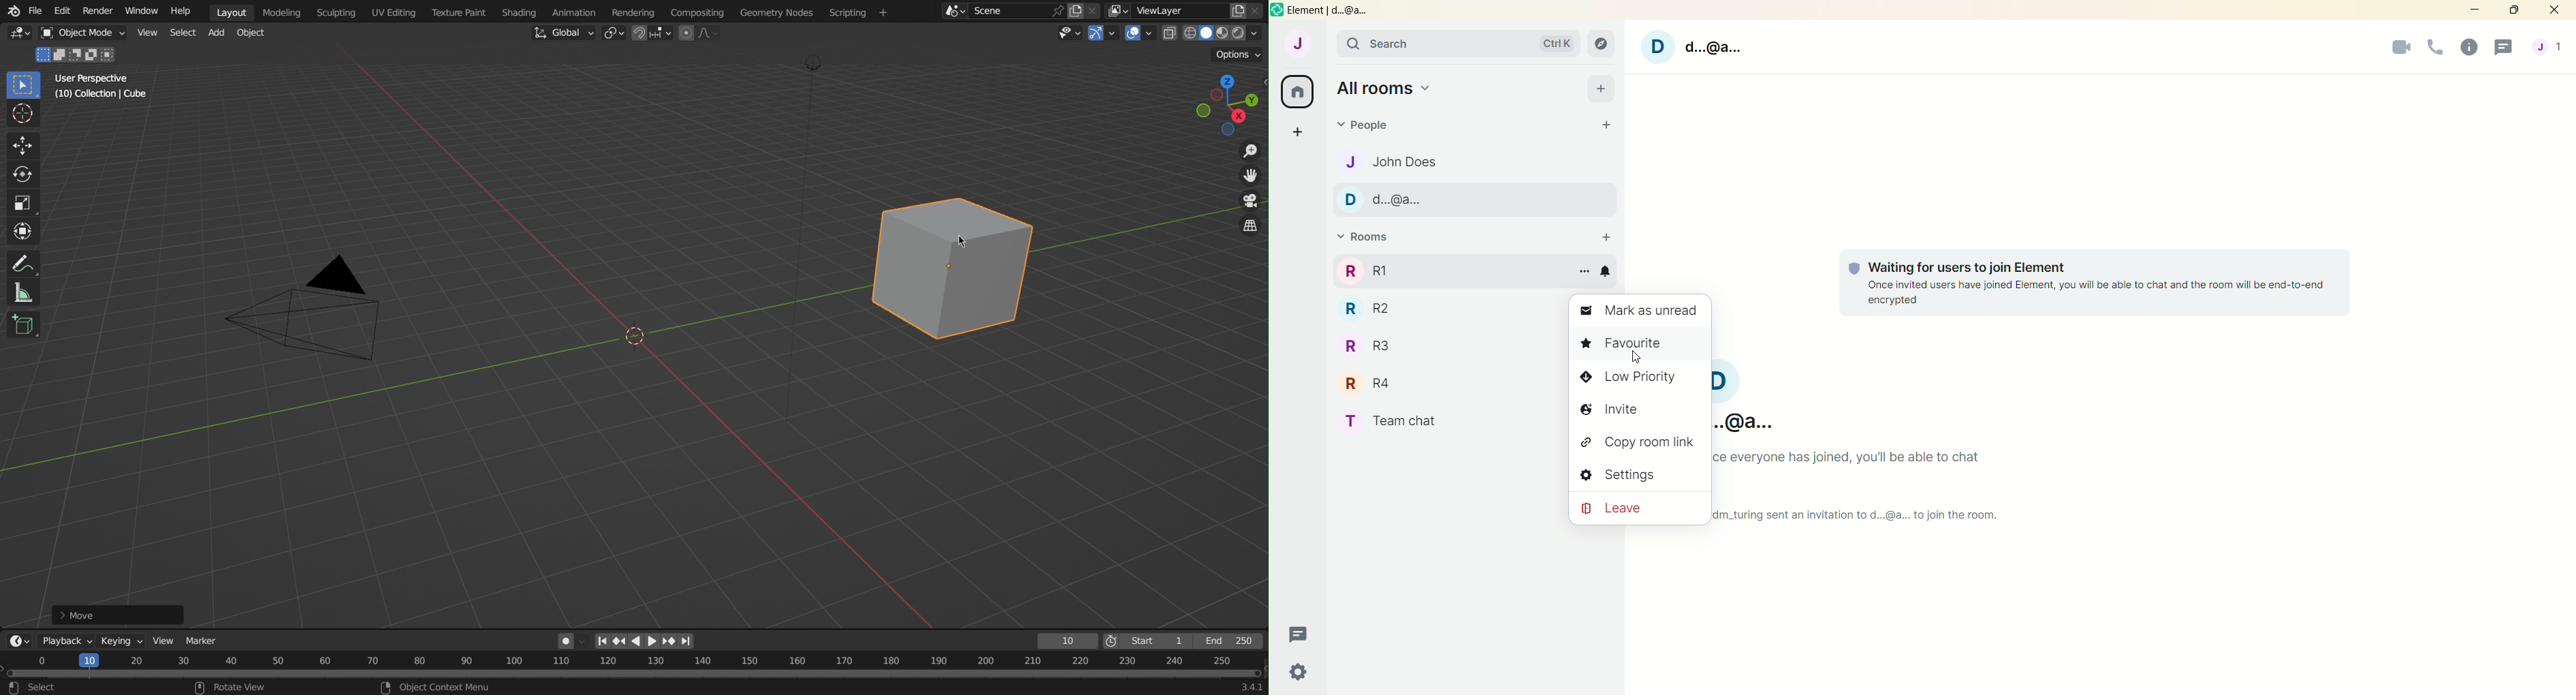 The image size is (2576, 700). What do you see at coordinates (183, 33) in the screenshot?
I see `Select` at bounding box center [183, 33].